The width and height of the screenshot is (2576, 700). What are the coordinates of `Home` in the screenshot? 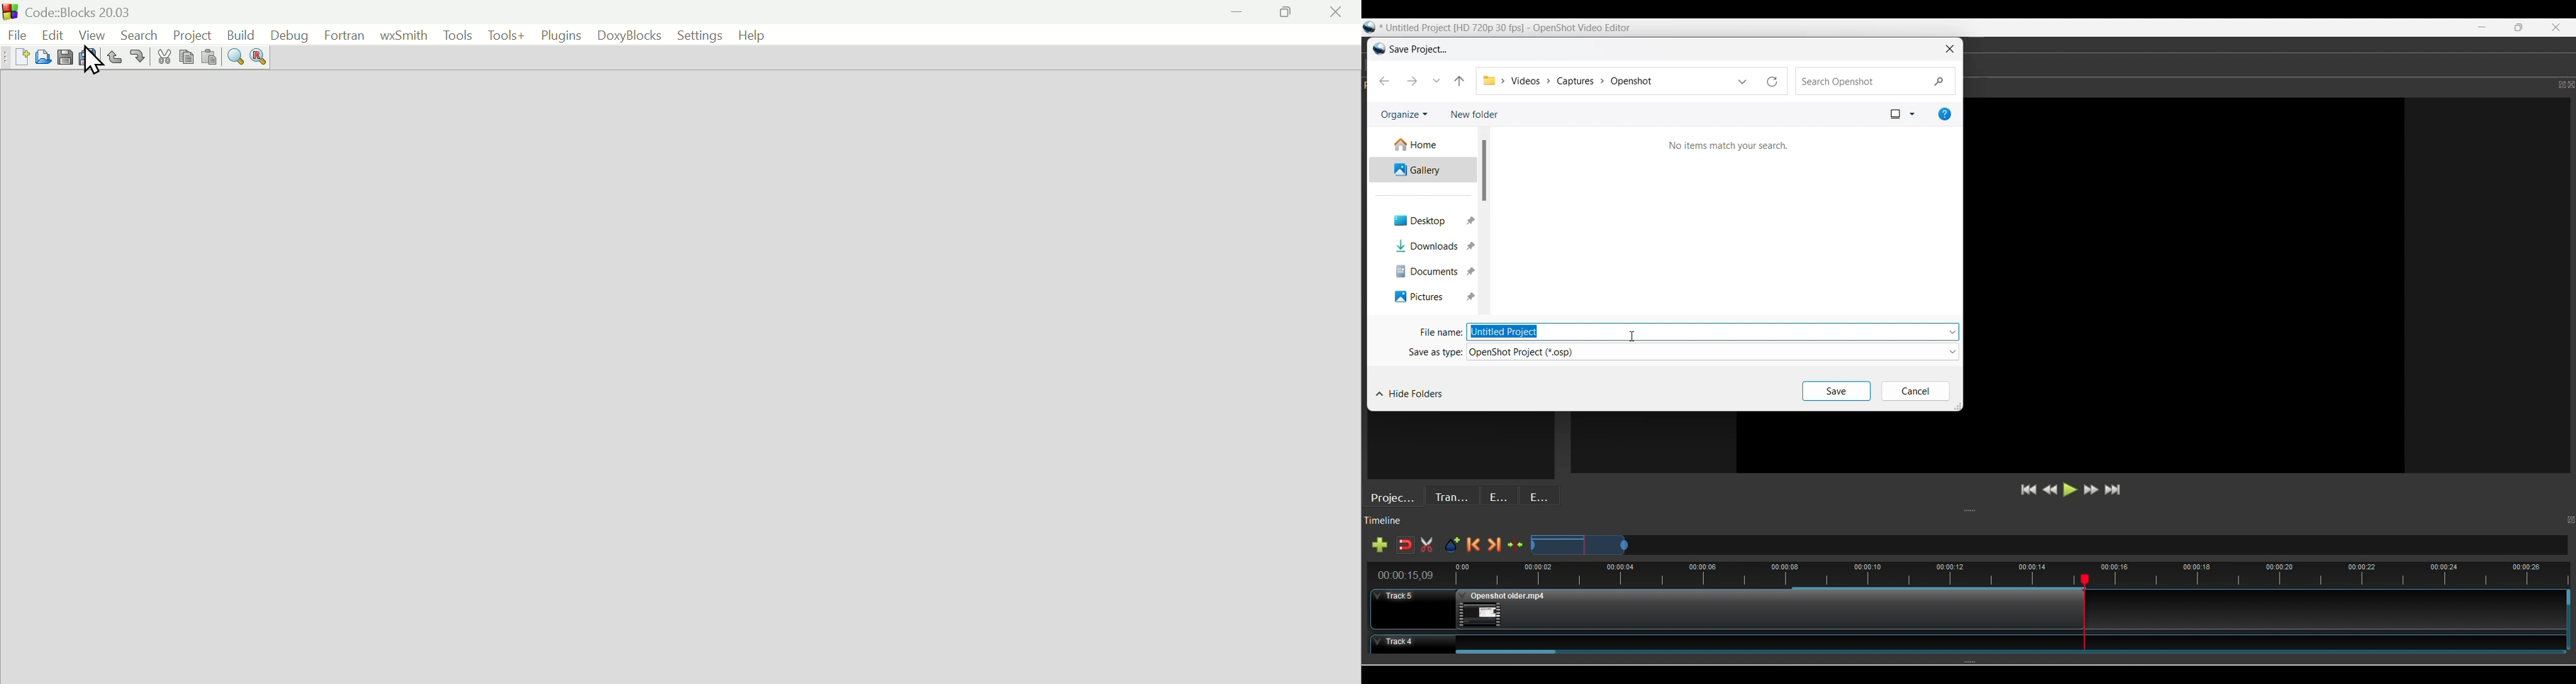 It's located at (1422, 146).